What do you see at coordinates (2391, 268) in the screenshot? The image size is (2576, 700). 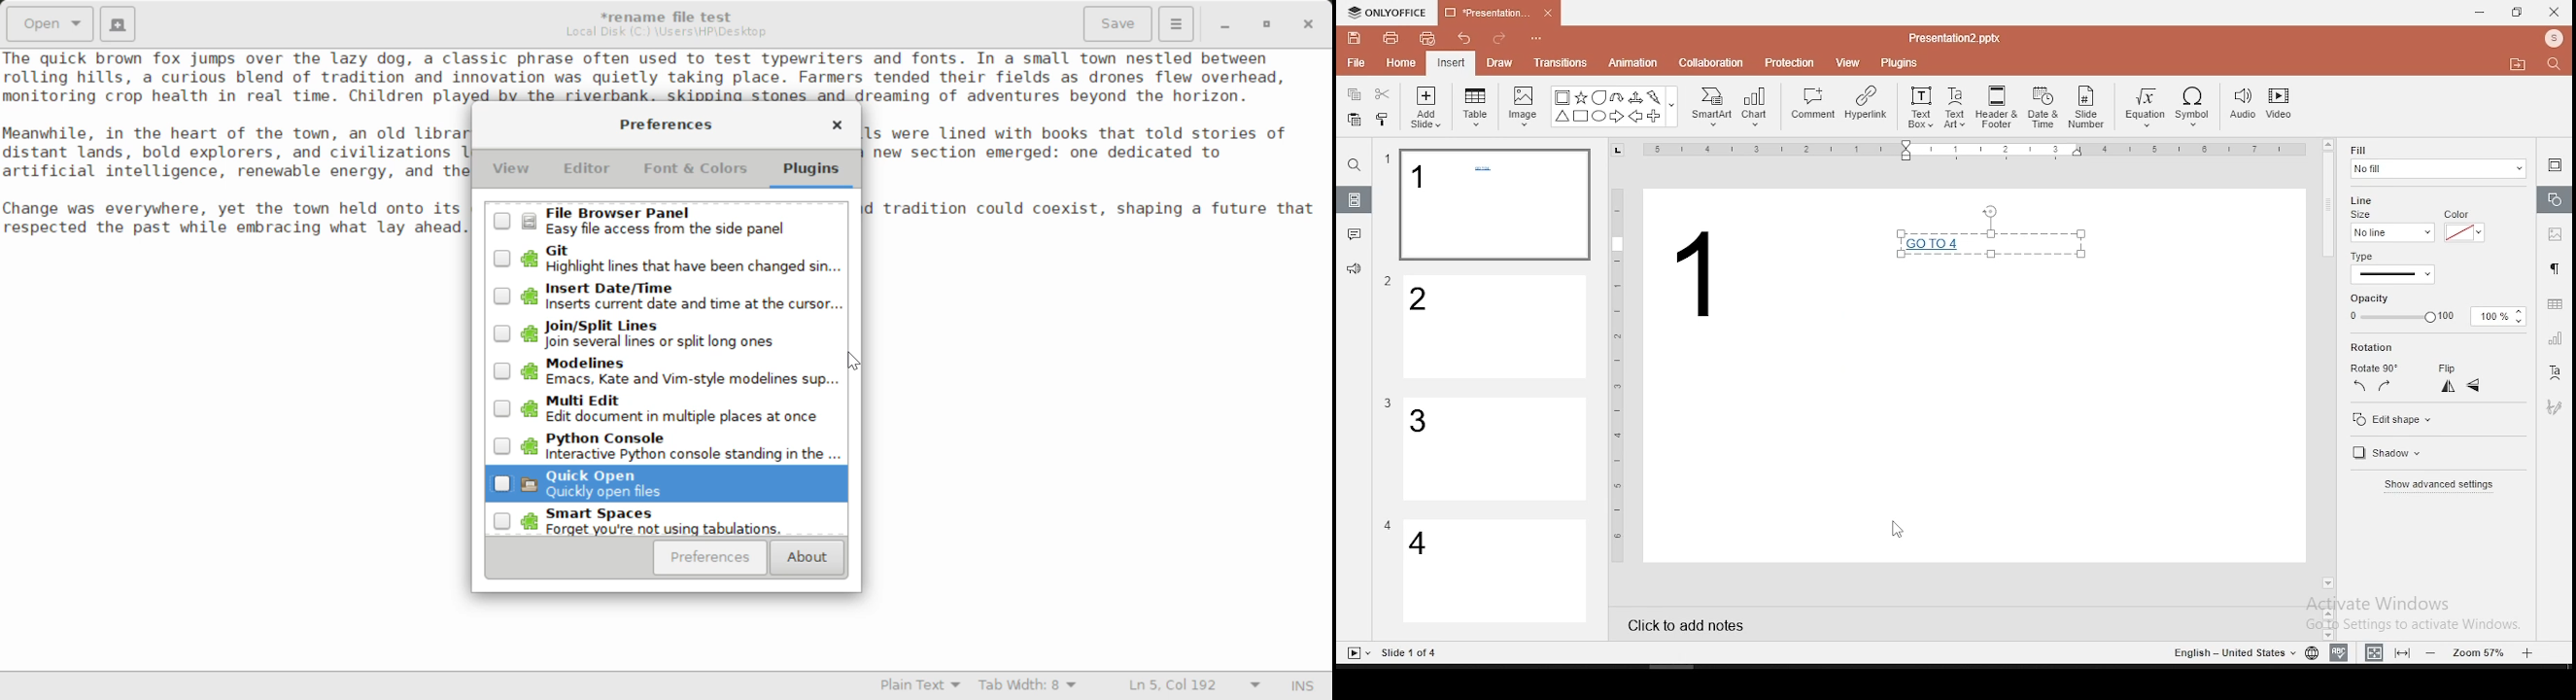 I see `line type` at bounding box center [2391, 268].